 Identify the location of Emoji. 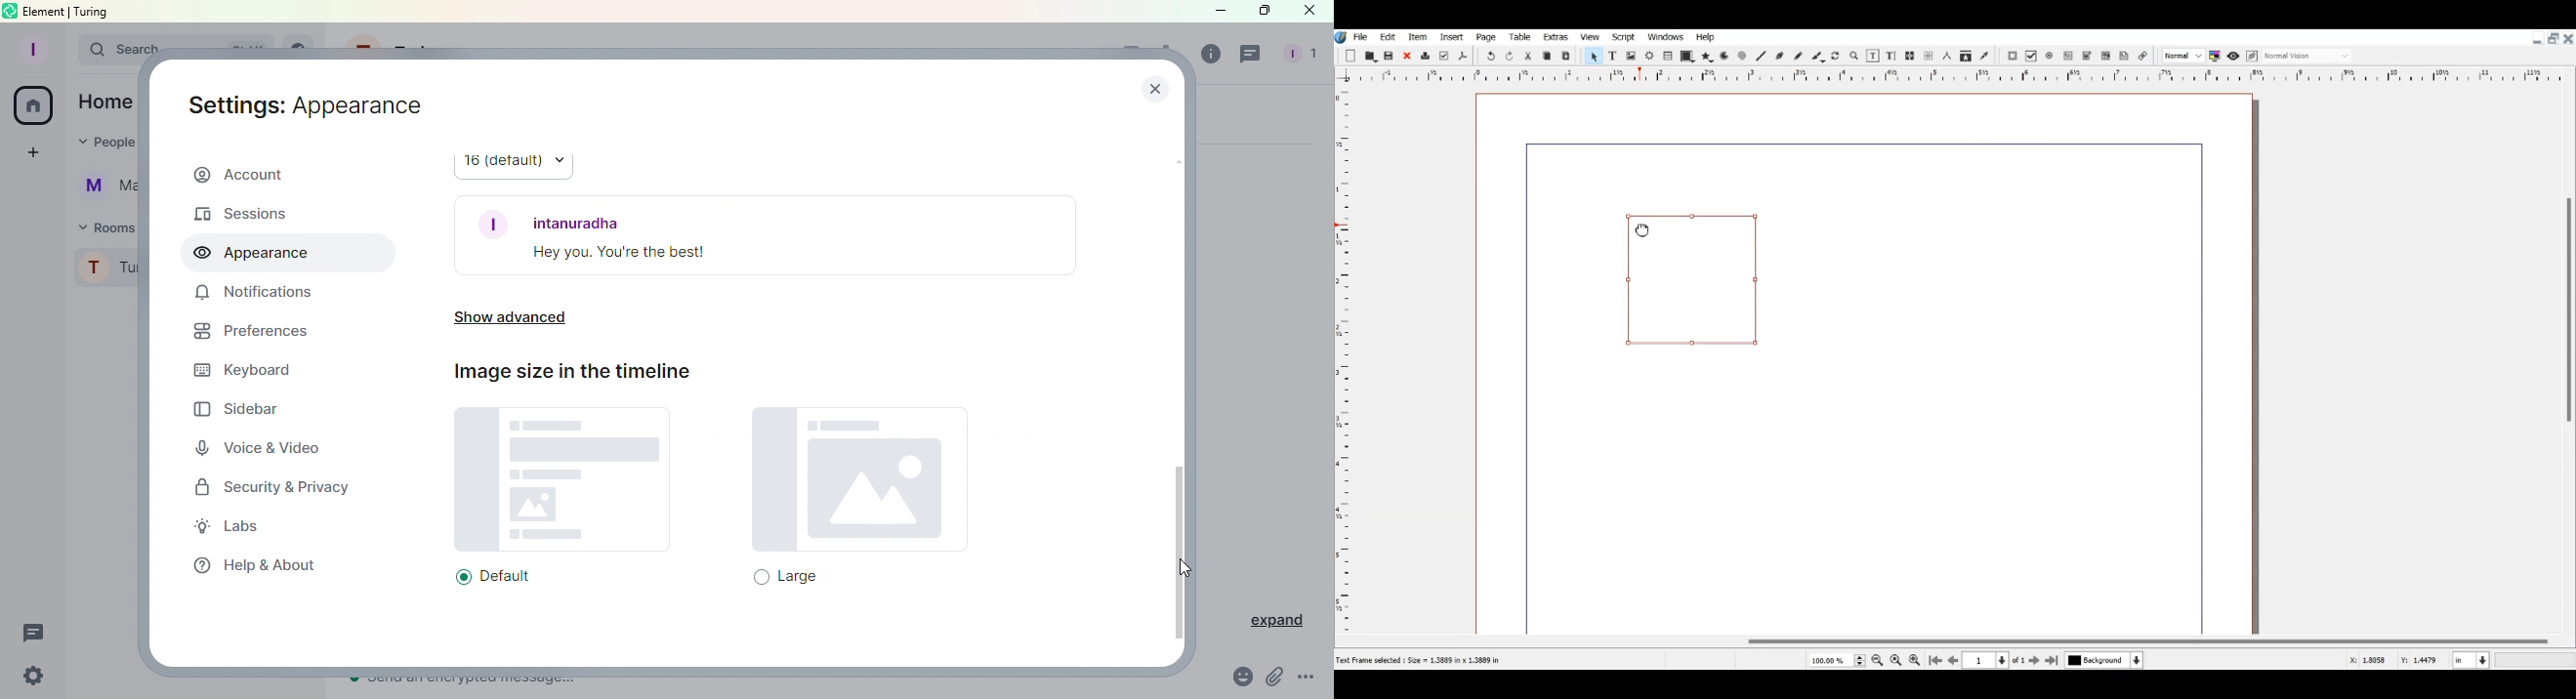
(1239, 678).